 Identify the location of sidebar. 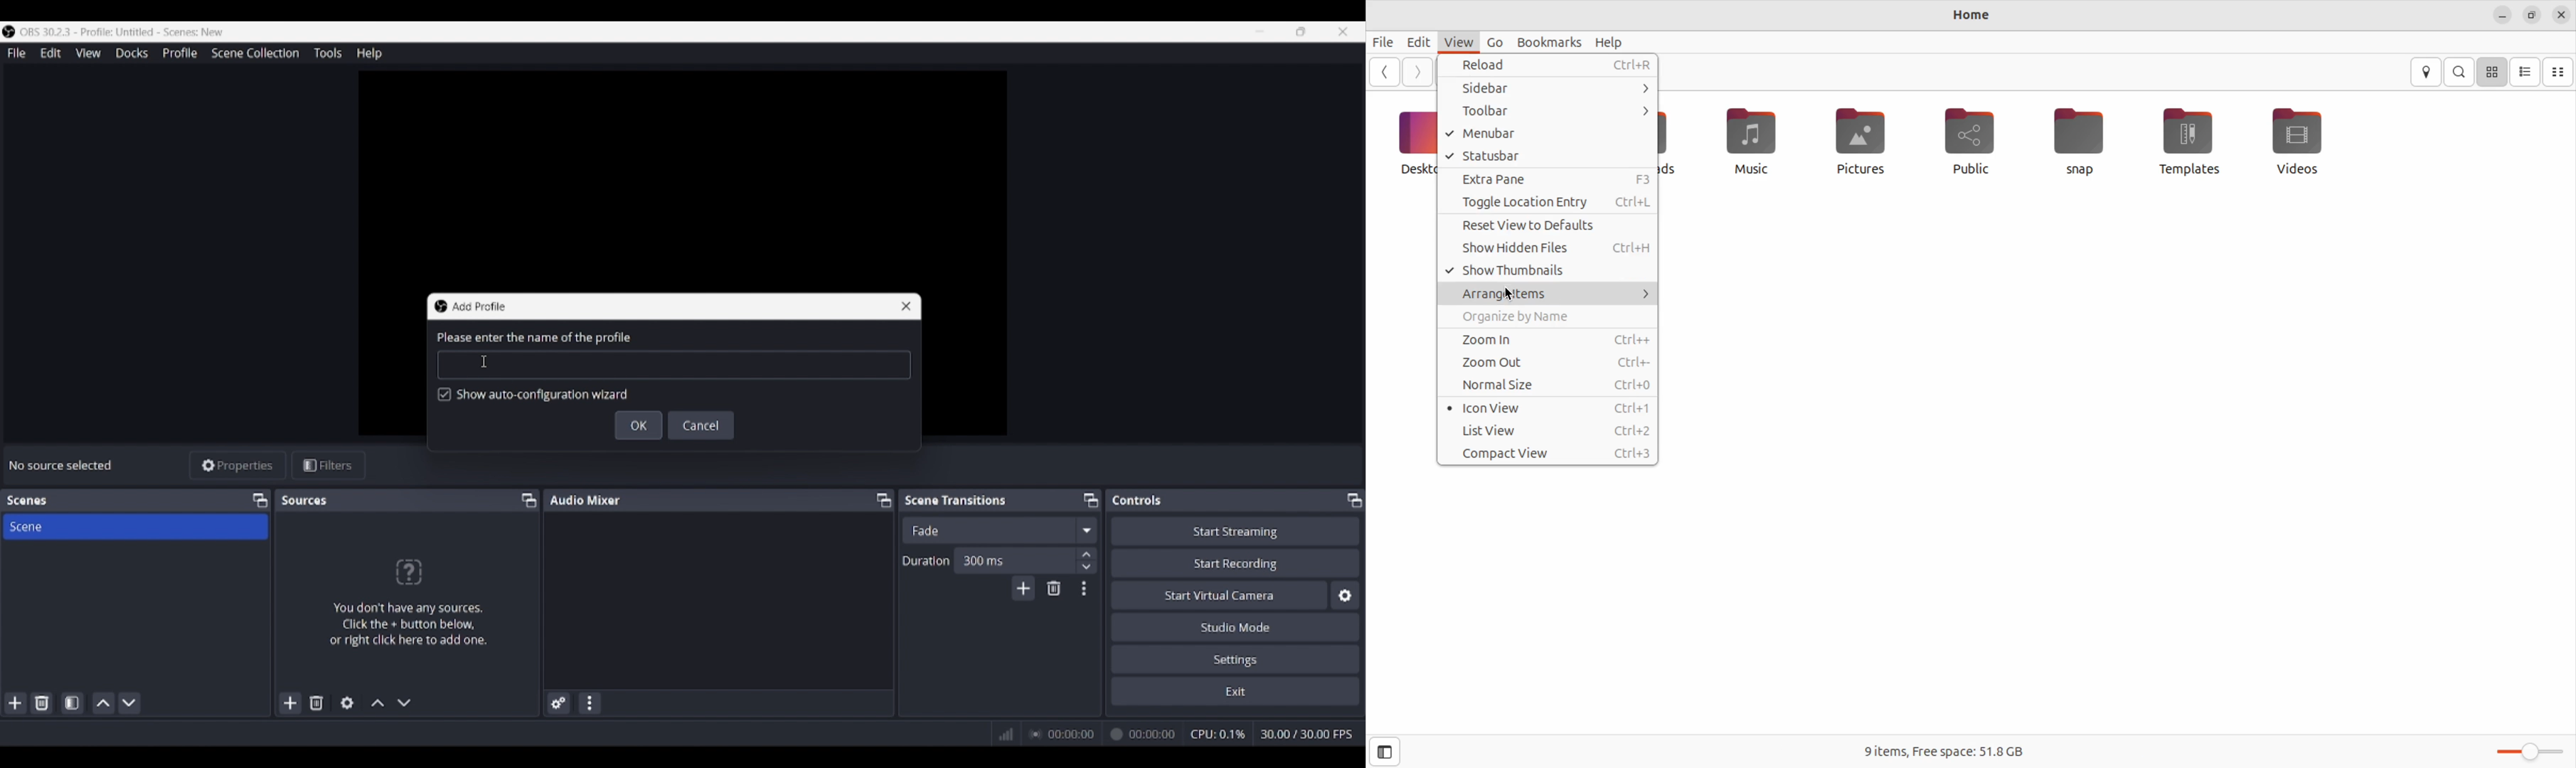
(1551, 90).